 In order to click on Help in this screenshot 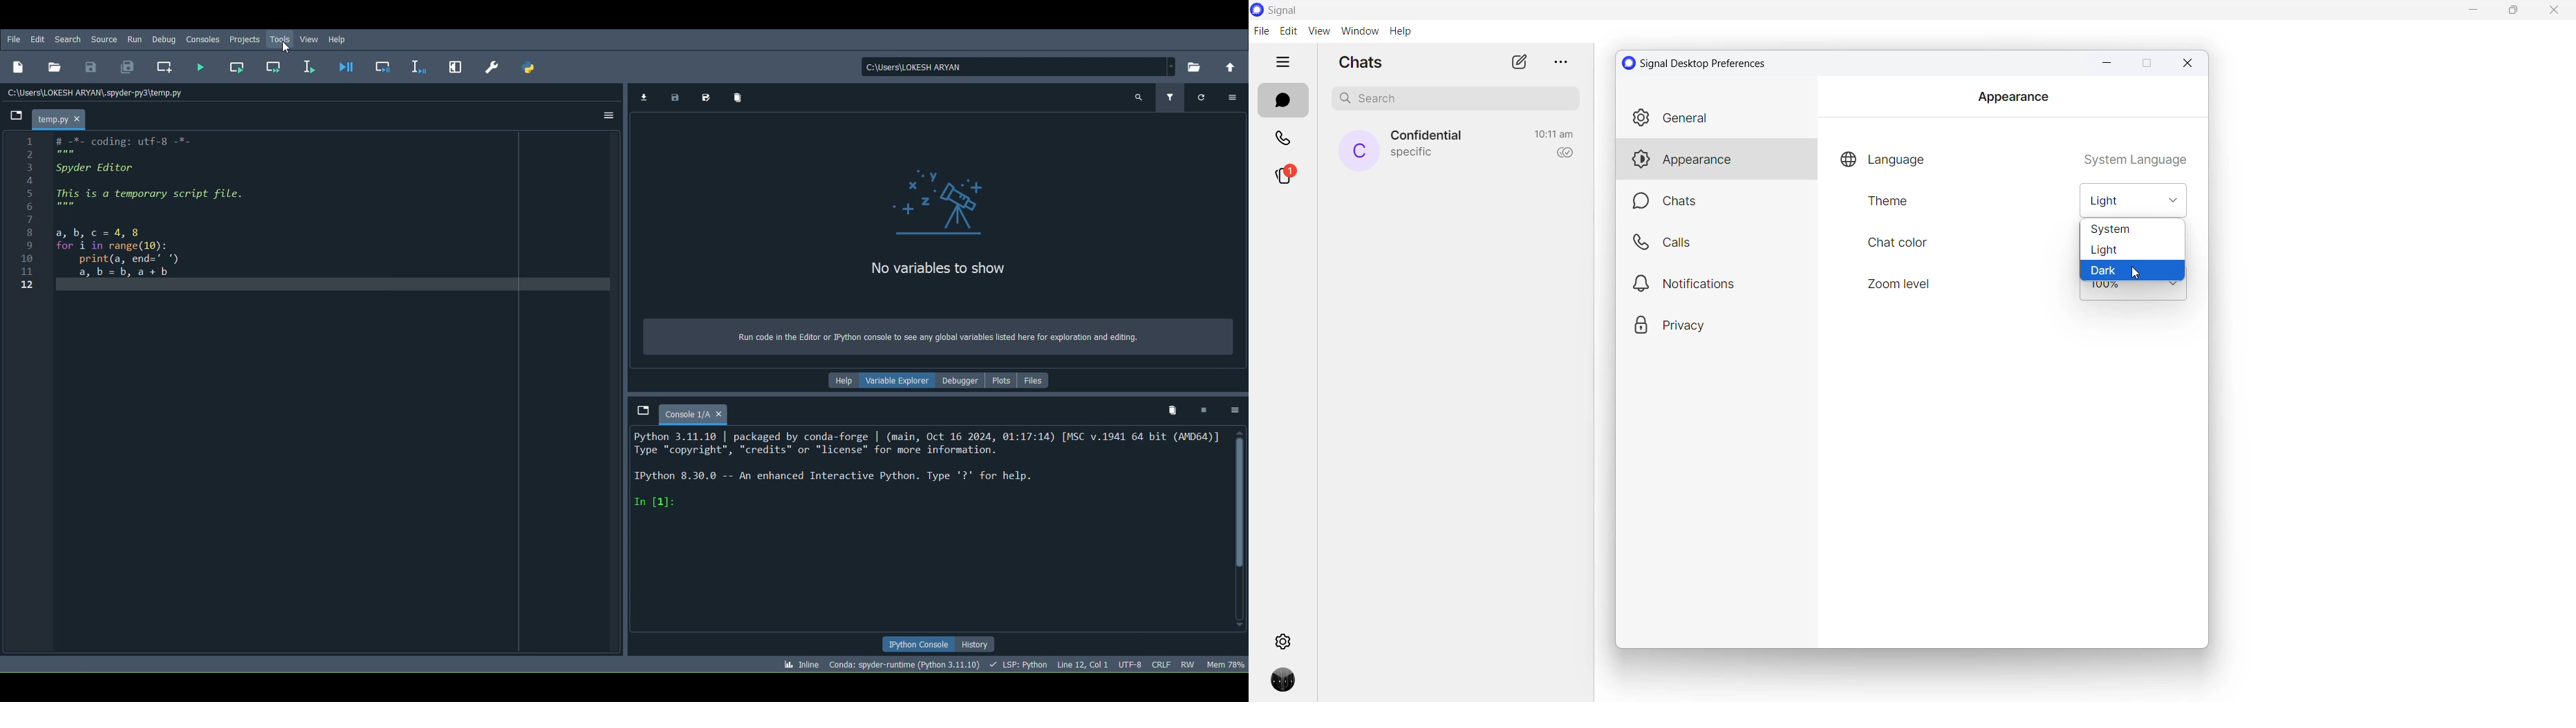, I will do `click(838, 381)`.